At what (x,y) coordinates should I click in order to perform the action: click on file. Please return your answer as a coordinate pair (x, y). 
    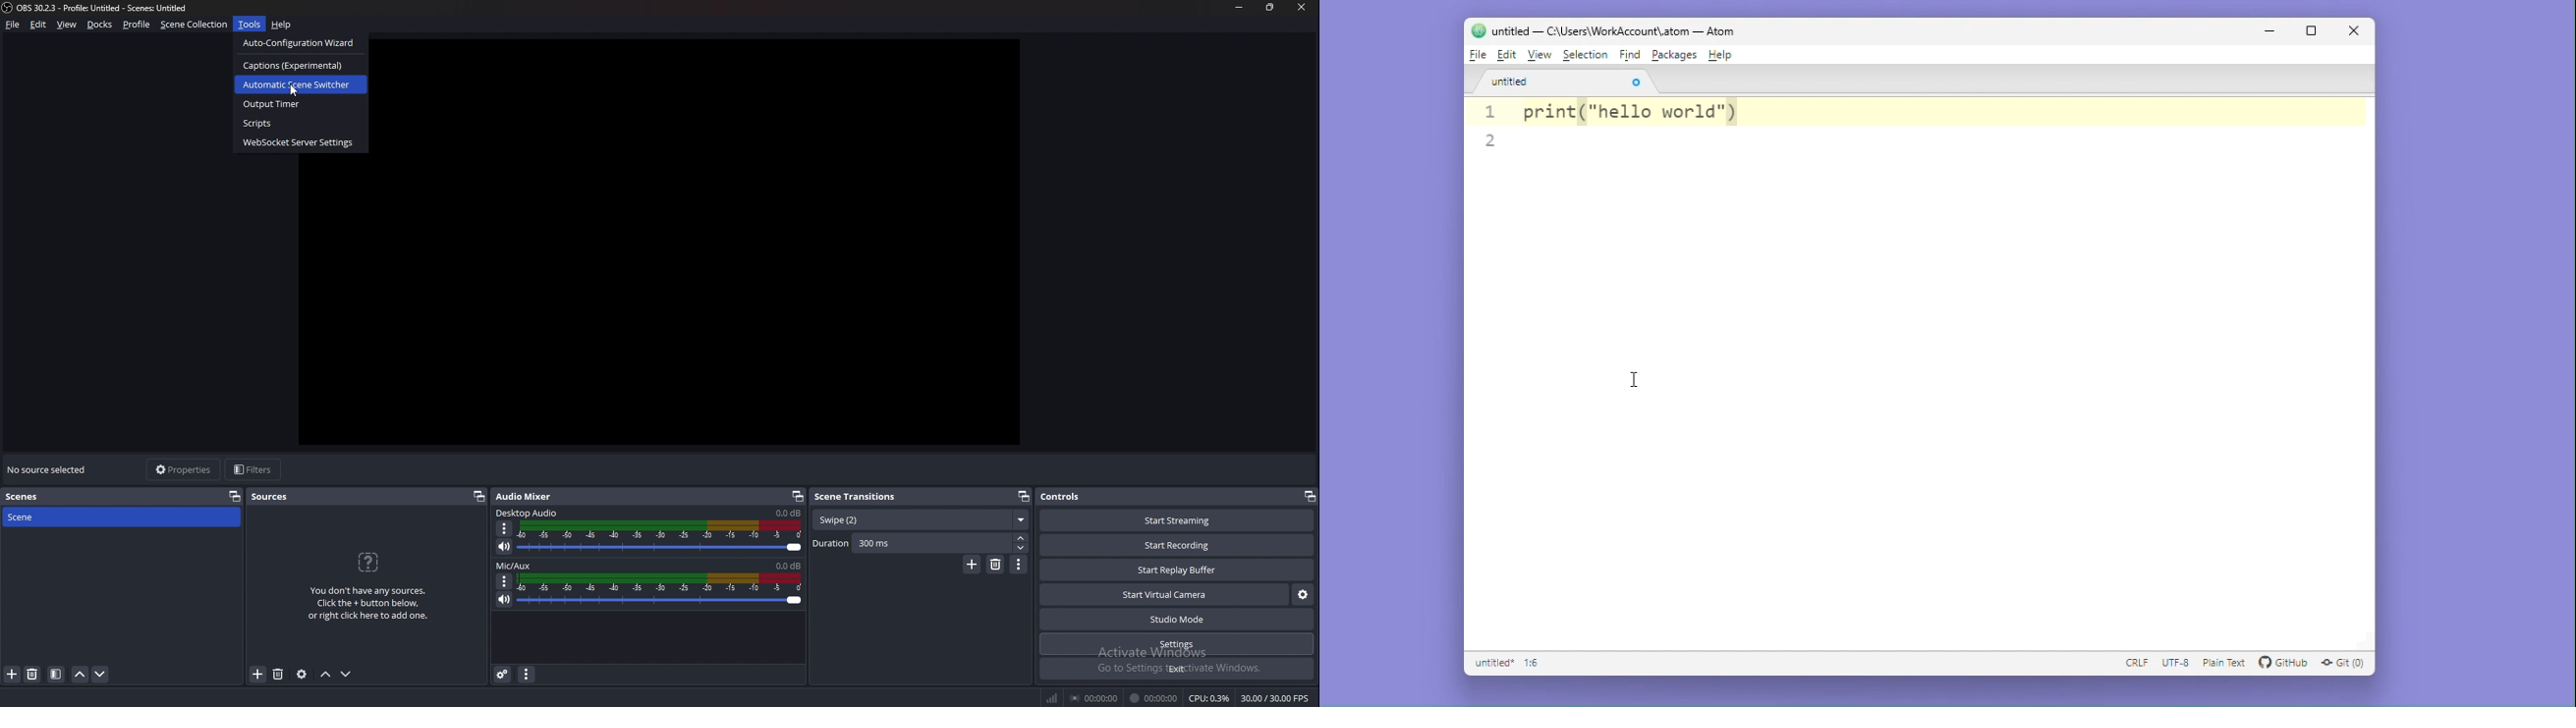
    Looking at the image, I should click on (14, 24).